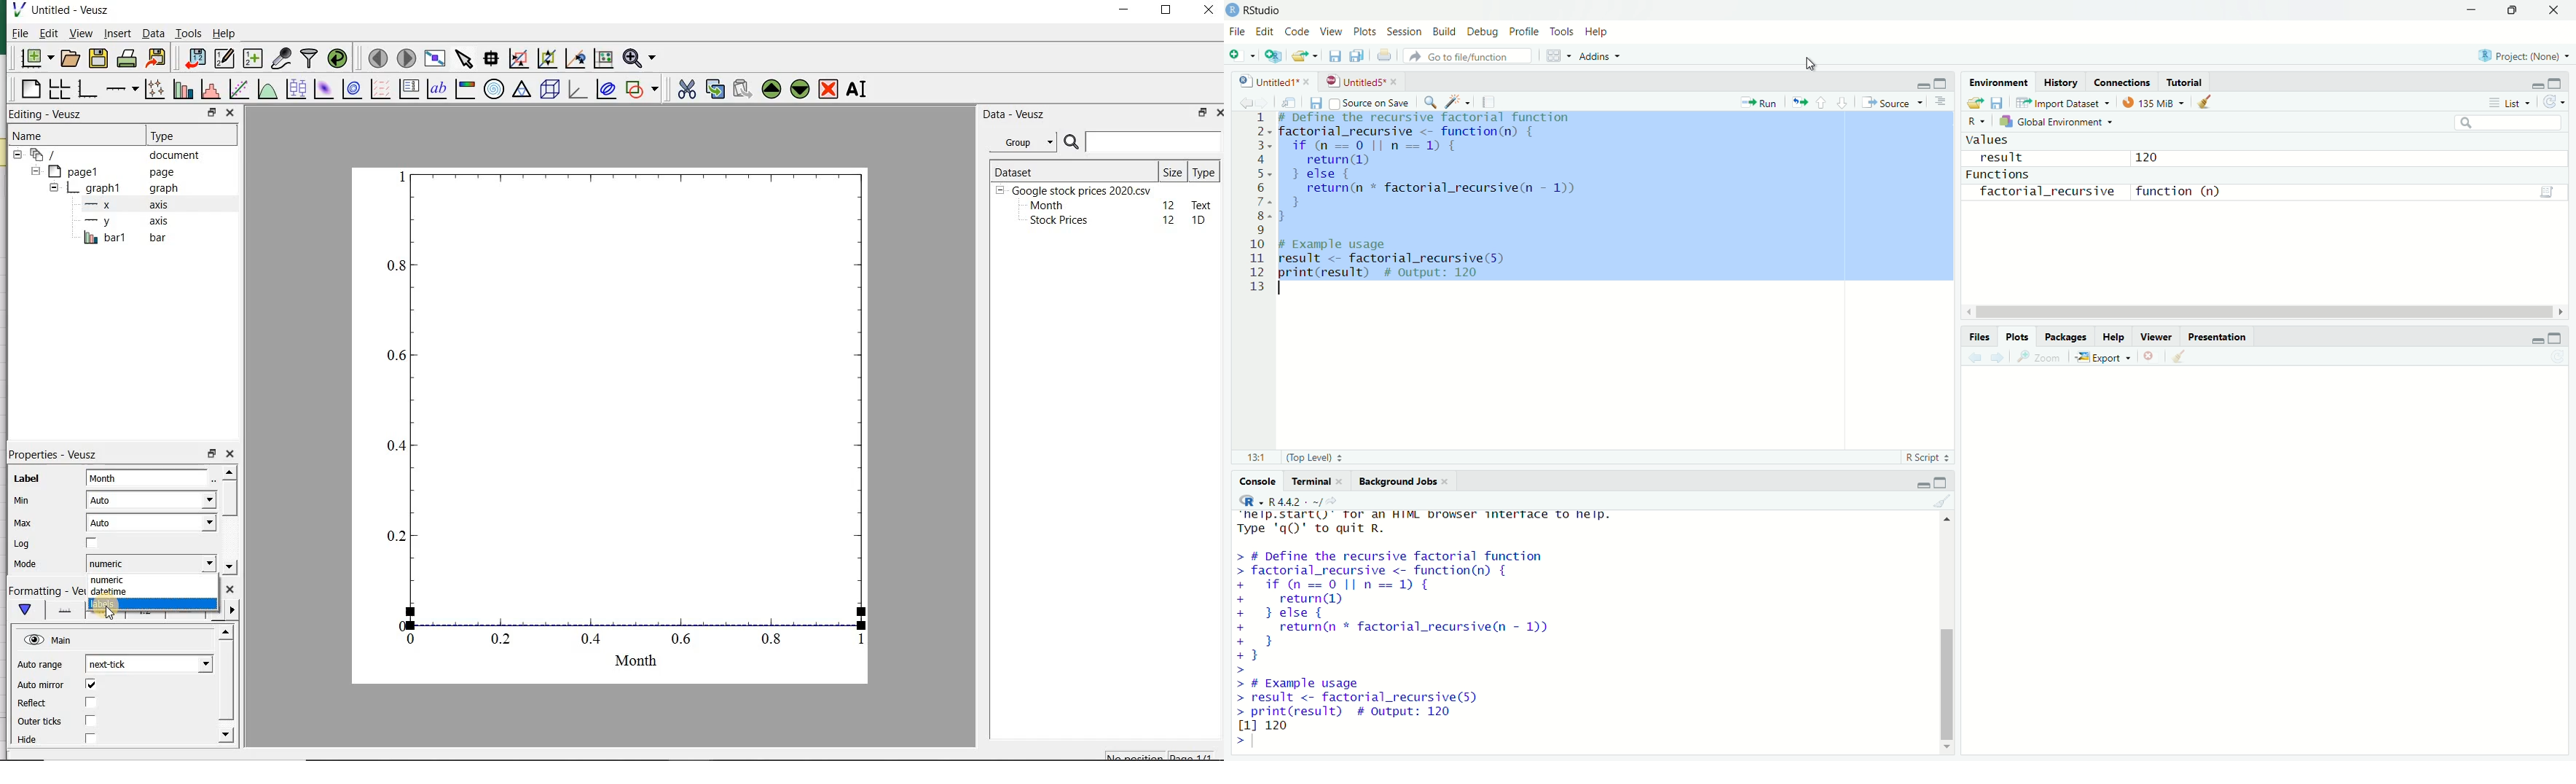 Image resolution: width=2576 pixels, height=784 pixels. What do you see at coordinates (829, 89) in the screenshot?
I see `remove the selected widget` at bounding box center [829, 89].